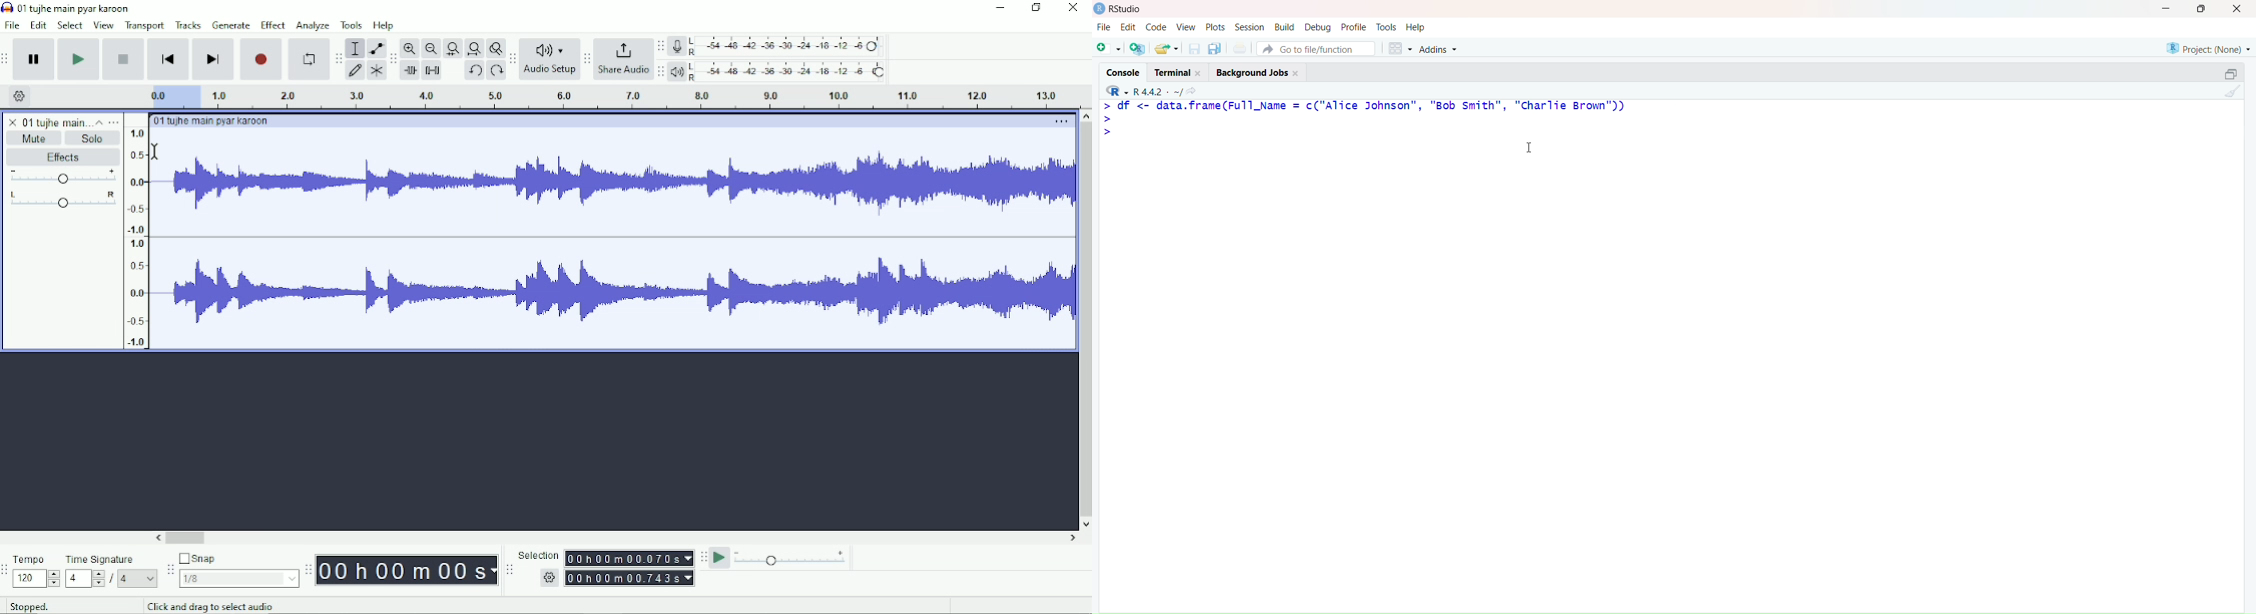 This screenshot has height=616, width=2268. What do you see at coordinates (587, 60) in the screenshot?
I see `Audacity share audio toolbar` at bounding box center [587, 60].